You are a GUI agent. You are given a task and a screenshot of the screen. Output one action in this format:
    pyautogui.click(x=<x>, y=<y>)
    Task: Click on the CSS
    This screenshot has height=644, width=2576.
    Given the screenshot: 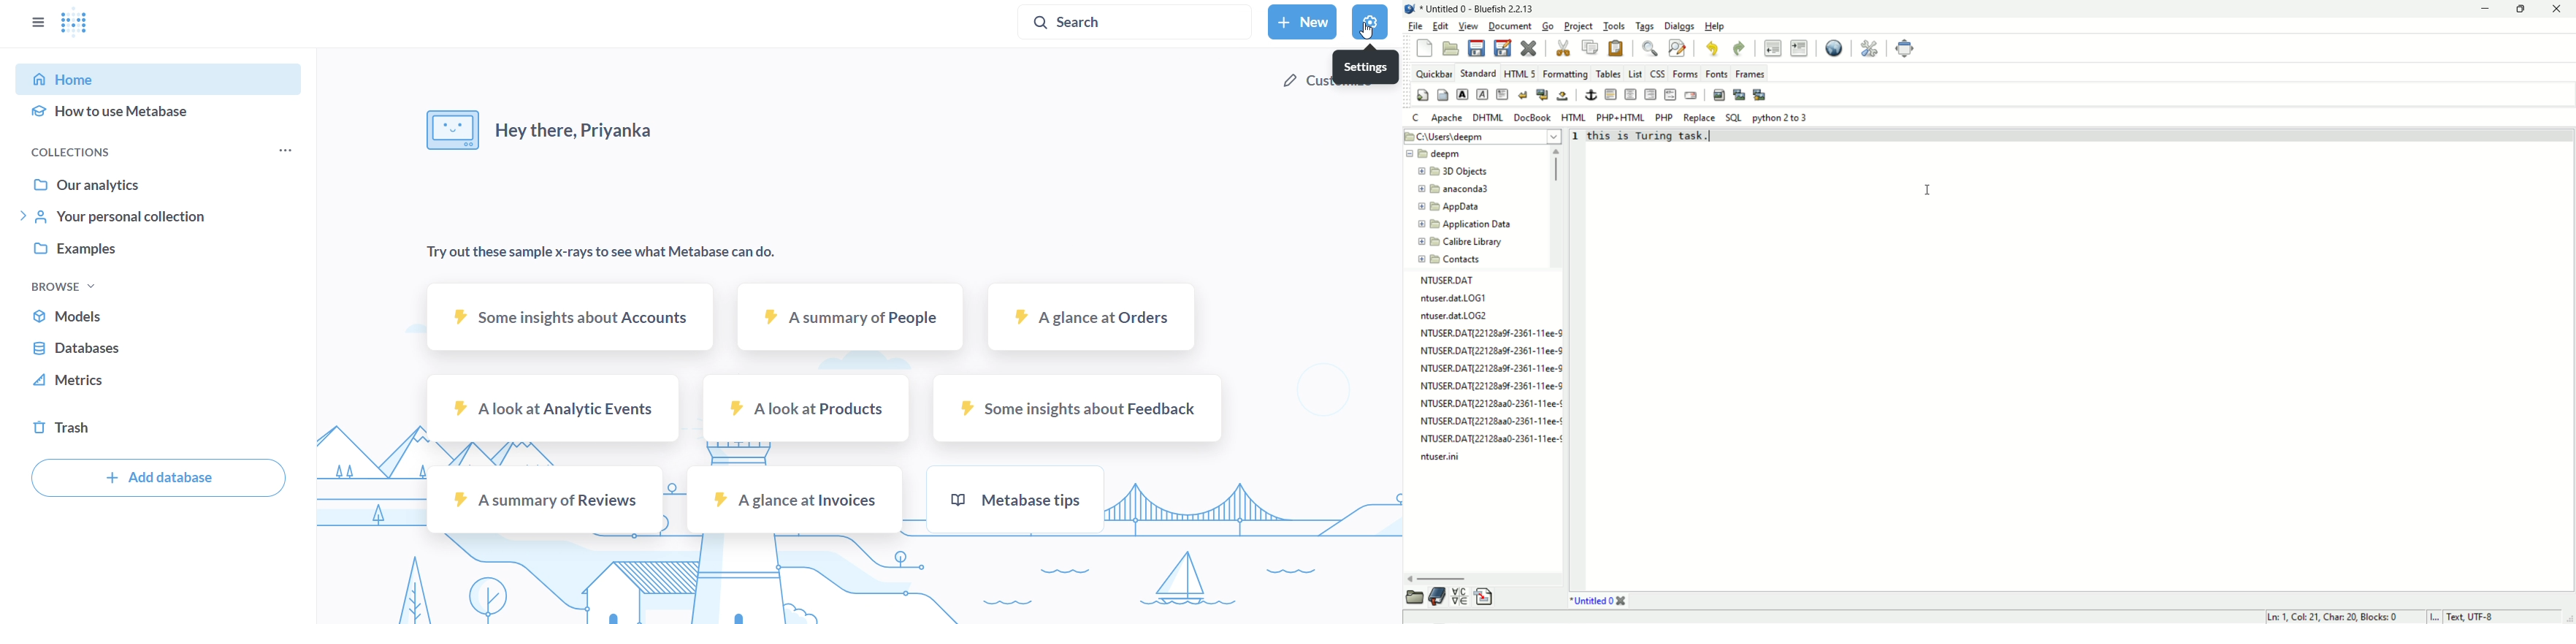 What is the action you would take?
    pyautogui.click(x=1659, y=75)
    